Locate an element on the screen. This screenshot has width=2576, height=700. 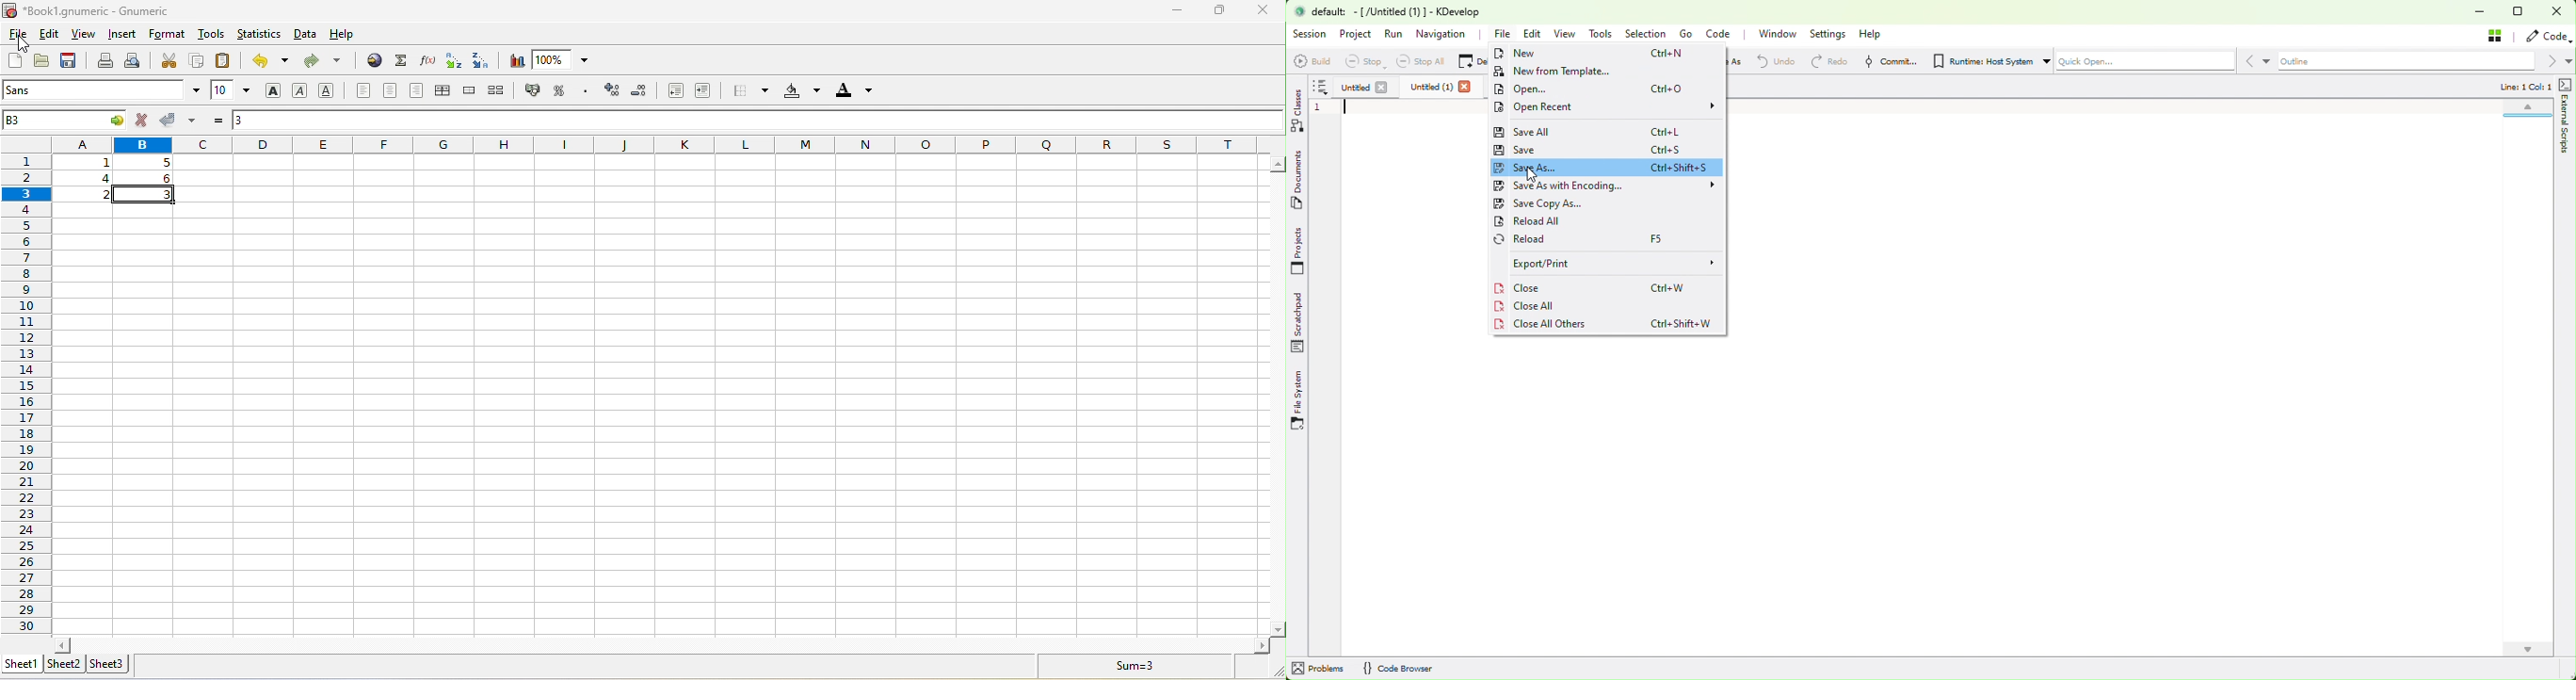
Close is located at coordinates (1533, 289).